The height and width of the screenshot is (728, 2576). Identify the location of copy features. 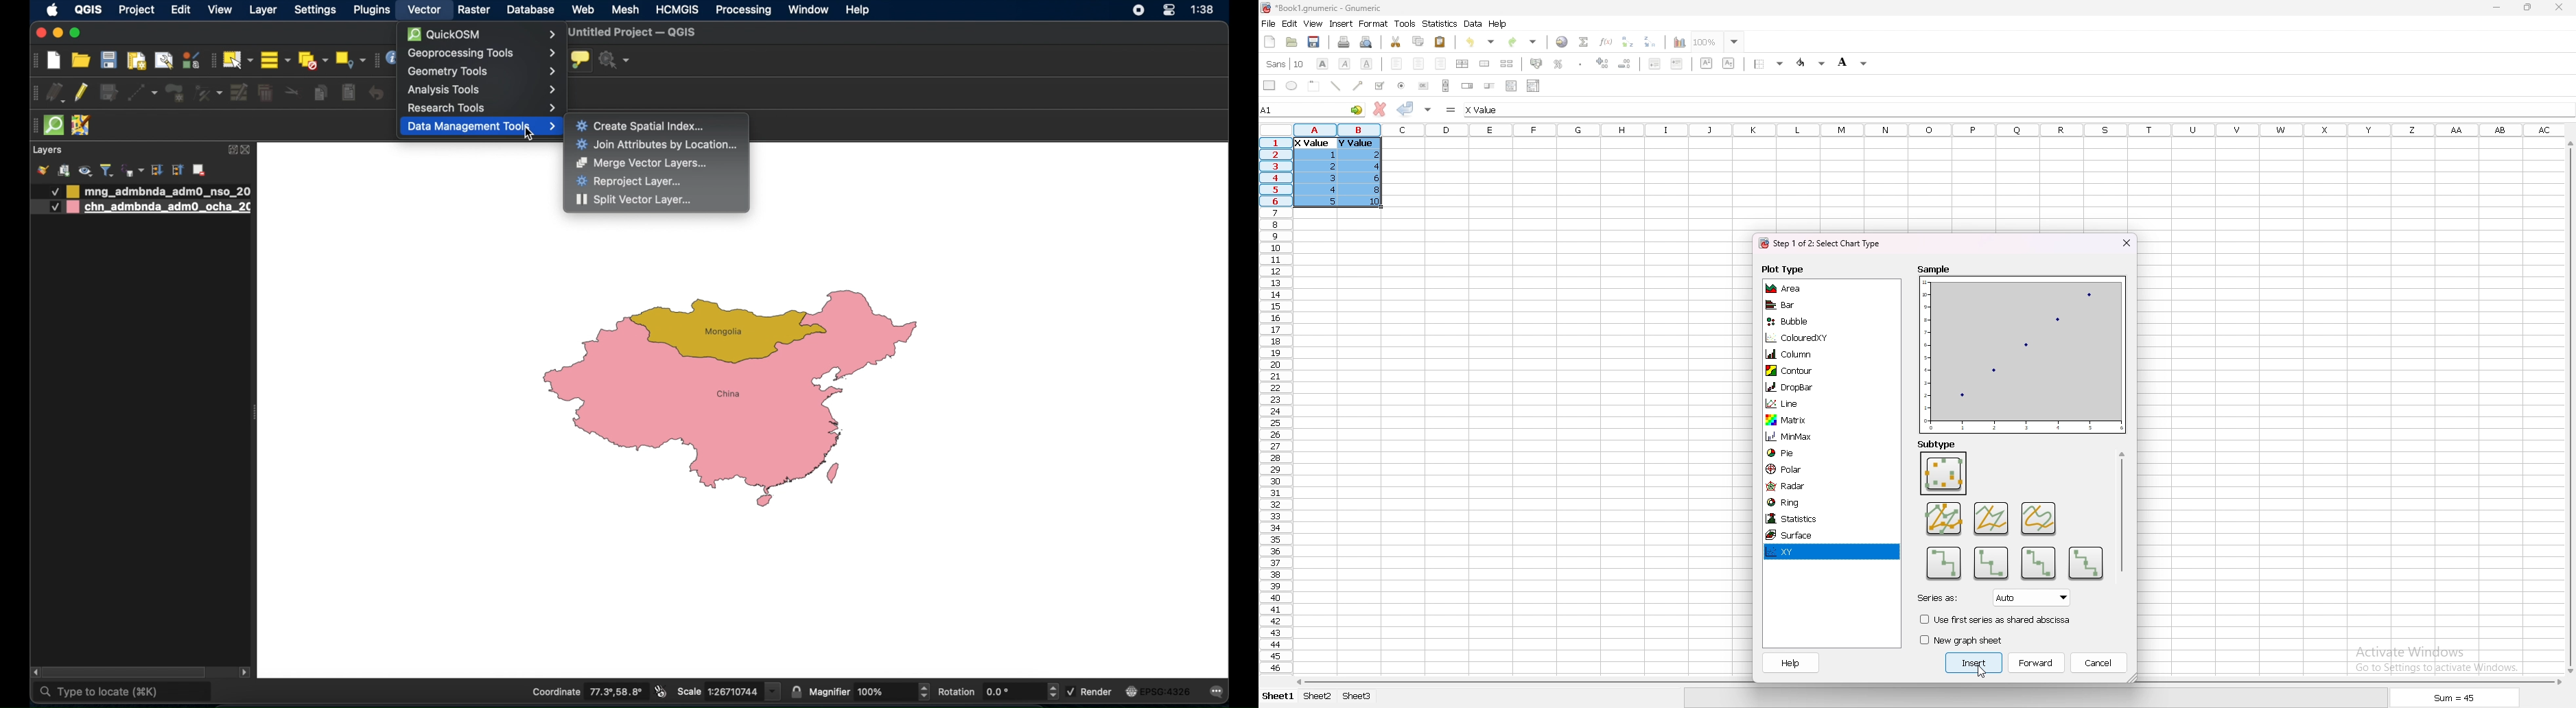
(322, 95).